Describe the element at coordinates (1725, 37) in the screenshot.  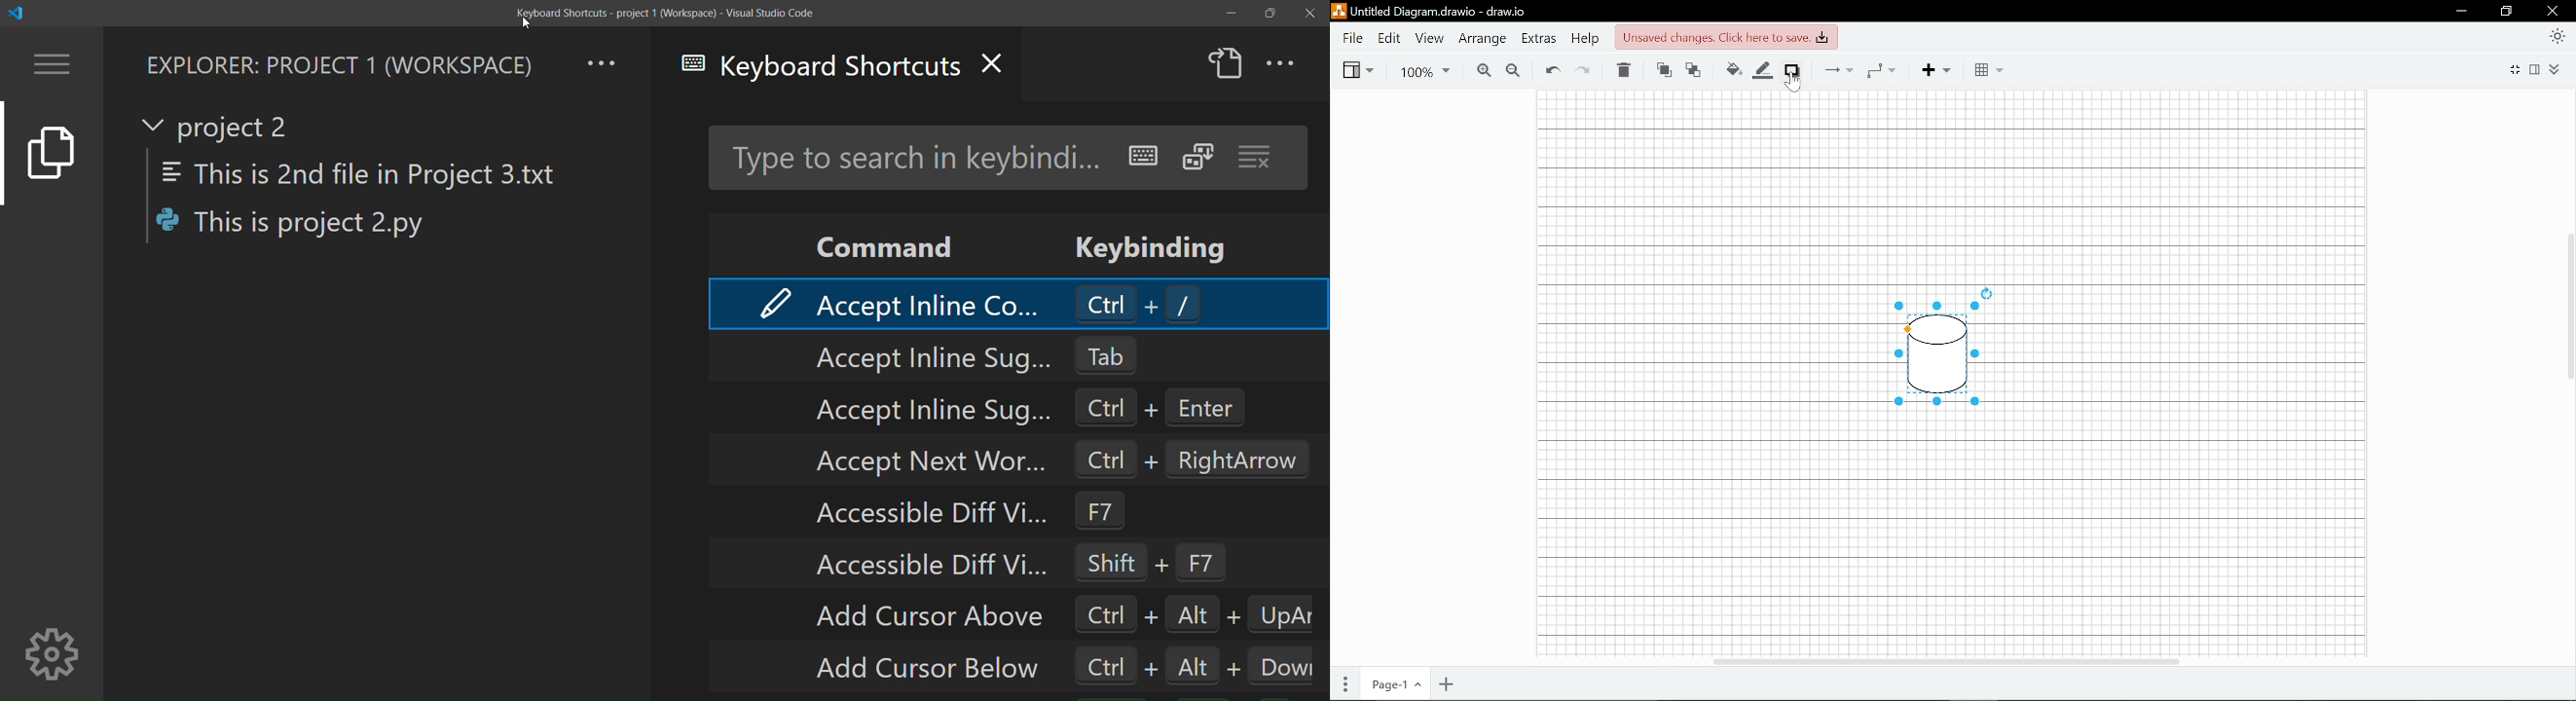
I see `Unsaved changes, Click here to save` at that location.